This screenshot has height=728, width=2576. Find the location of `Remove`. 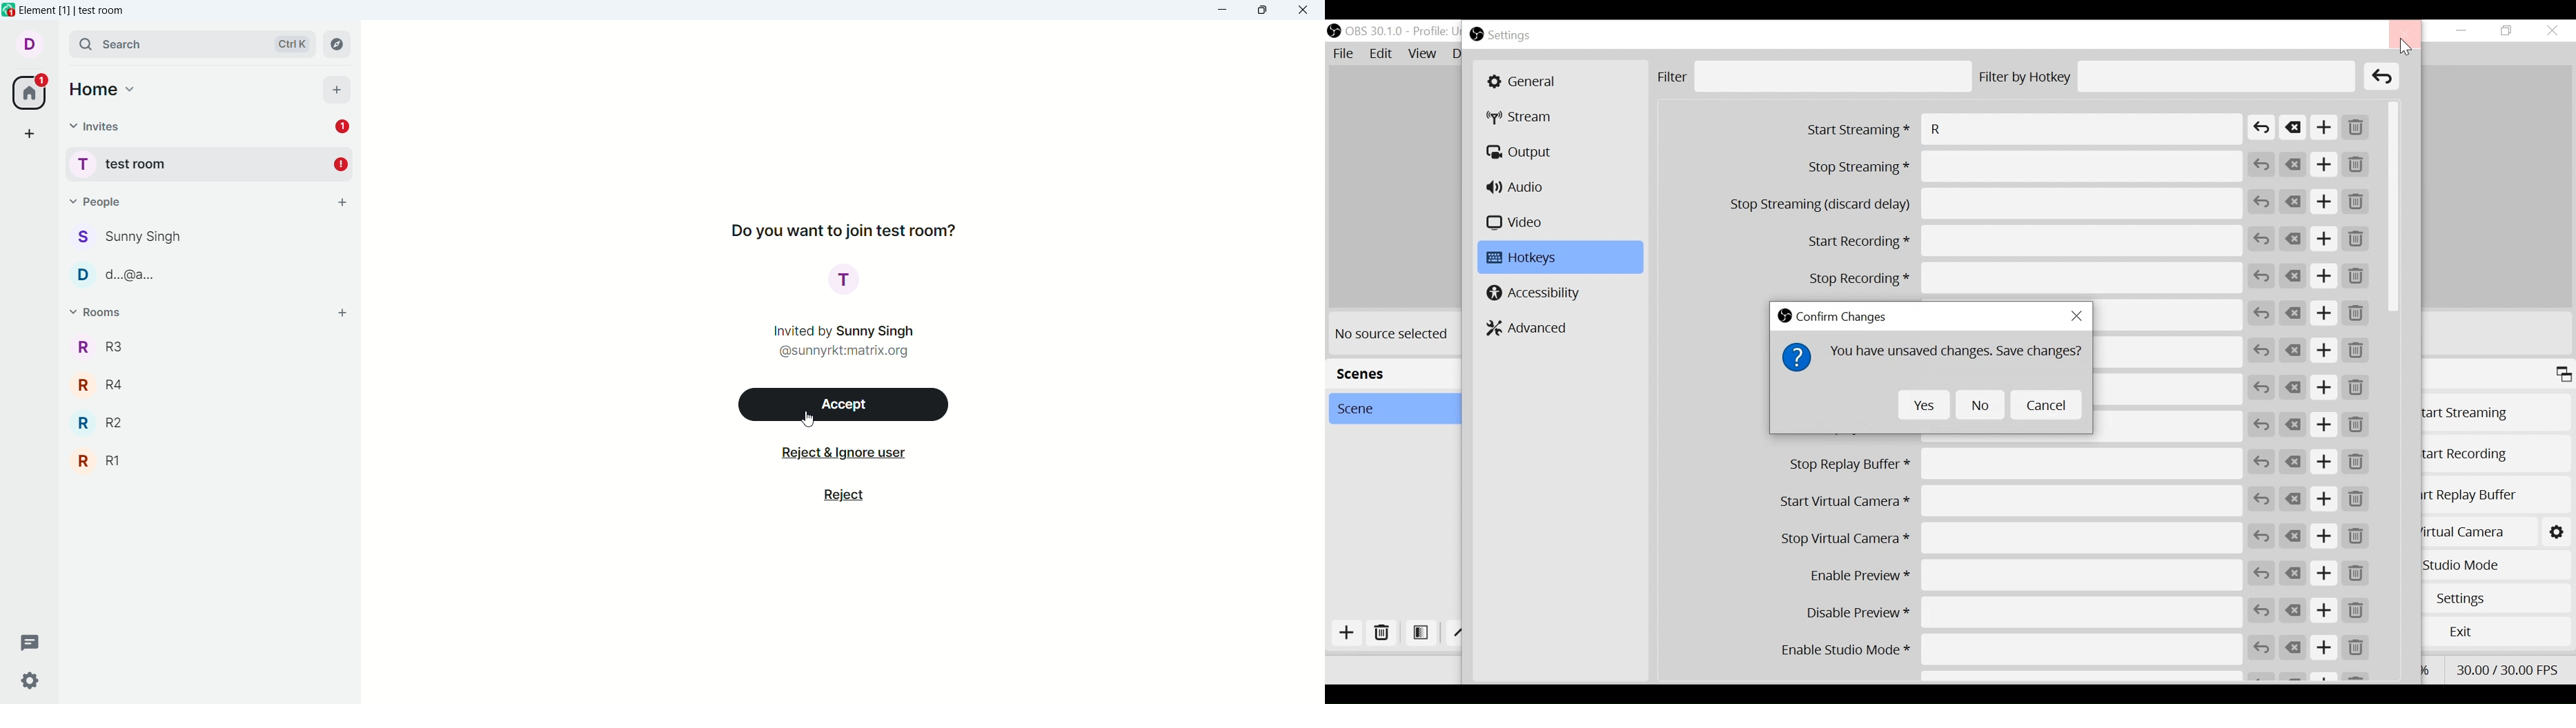

Remove is located at coordinates (2356, 315).